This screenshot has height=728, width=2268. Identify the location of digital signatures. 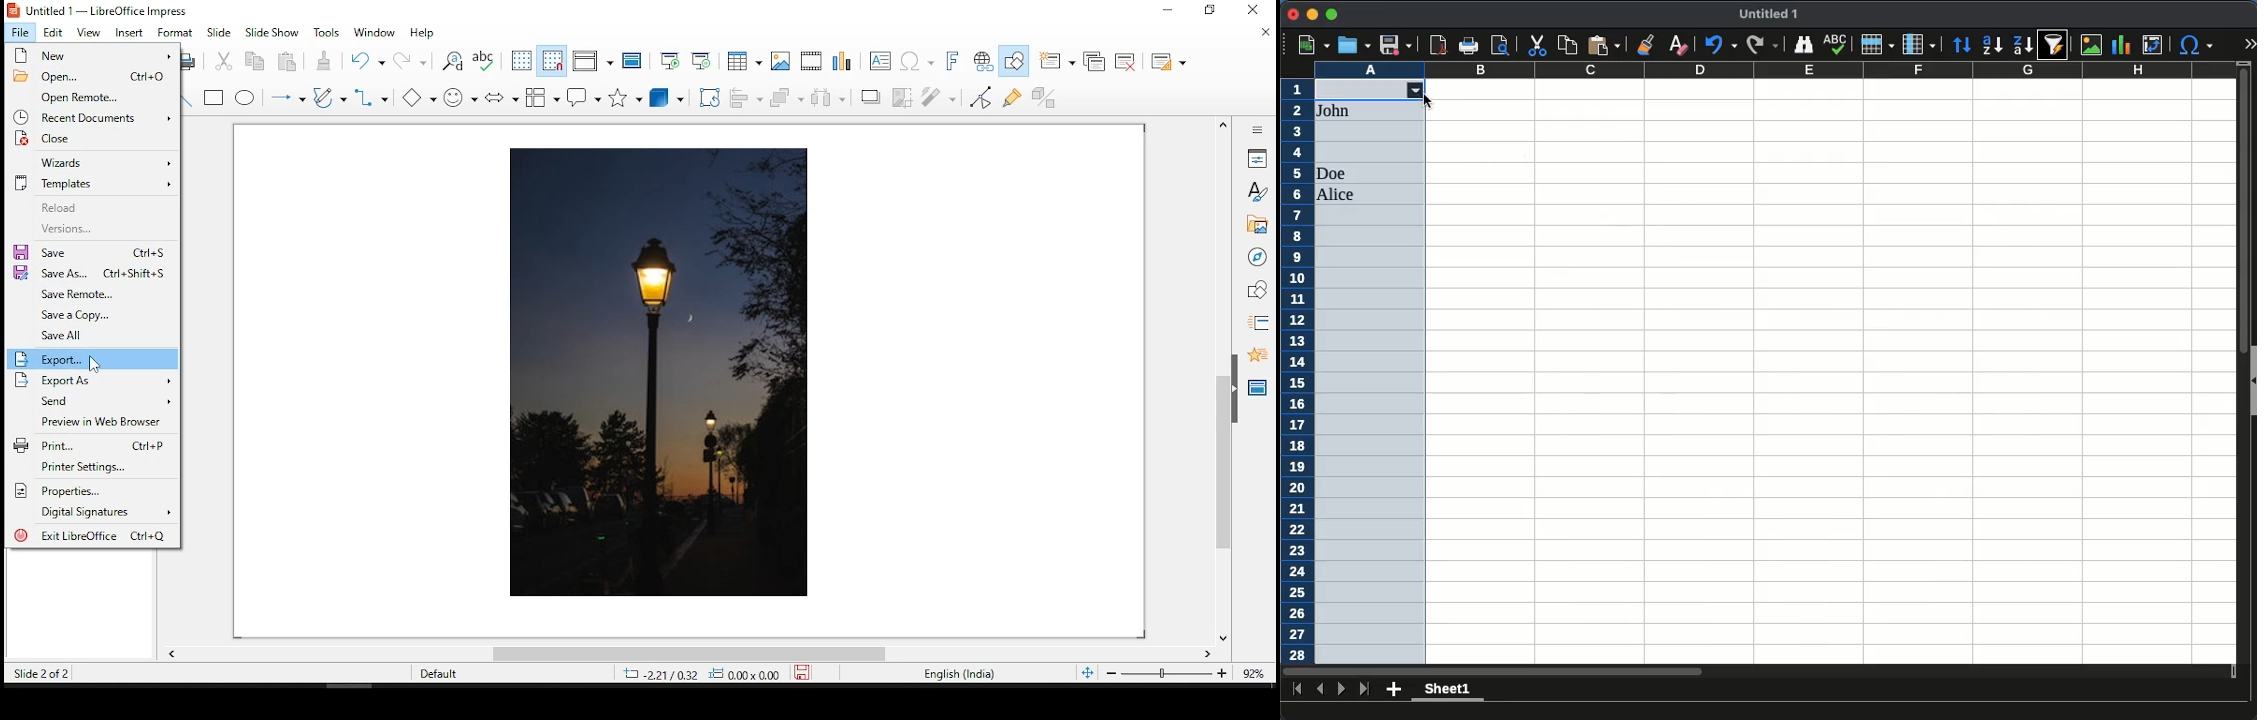
(95, 514).